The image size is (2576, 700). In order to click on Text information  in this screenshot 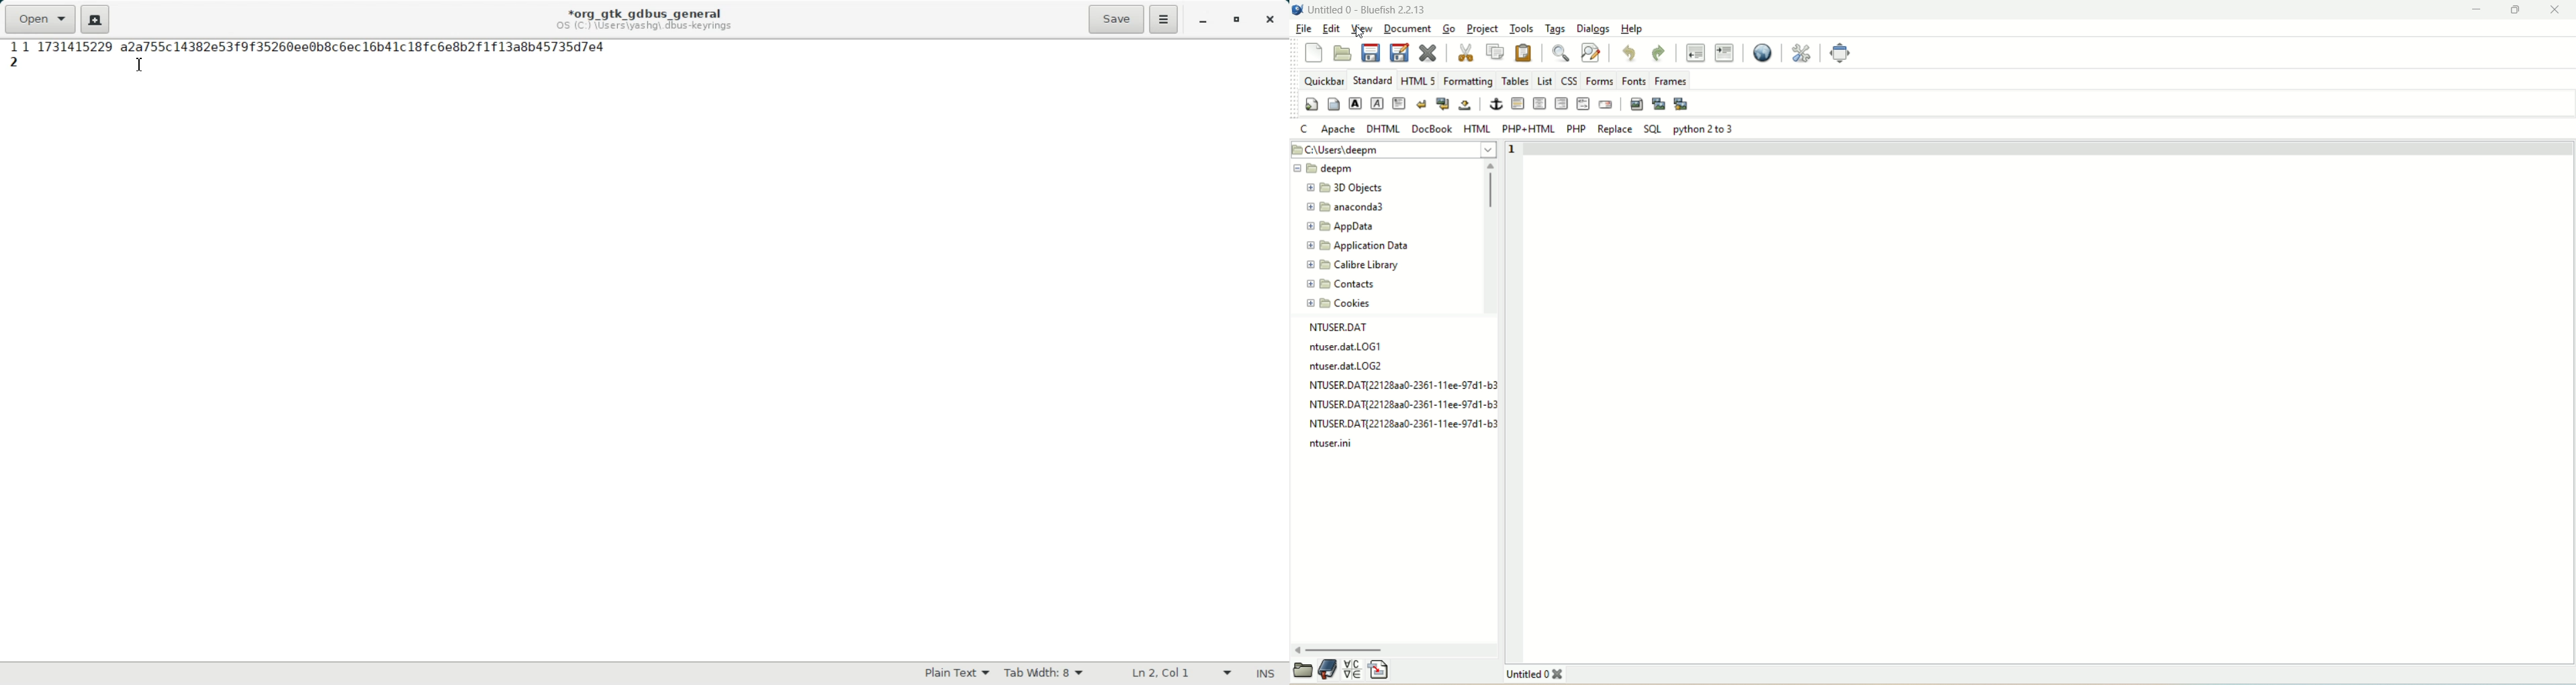, I will do `click(644, 19)`.